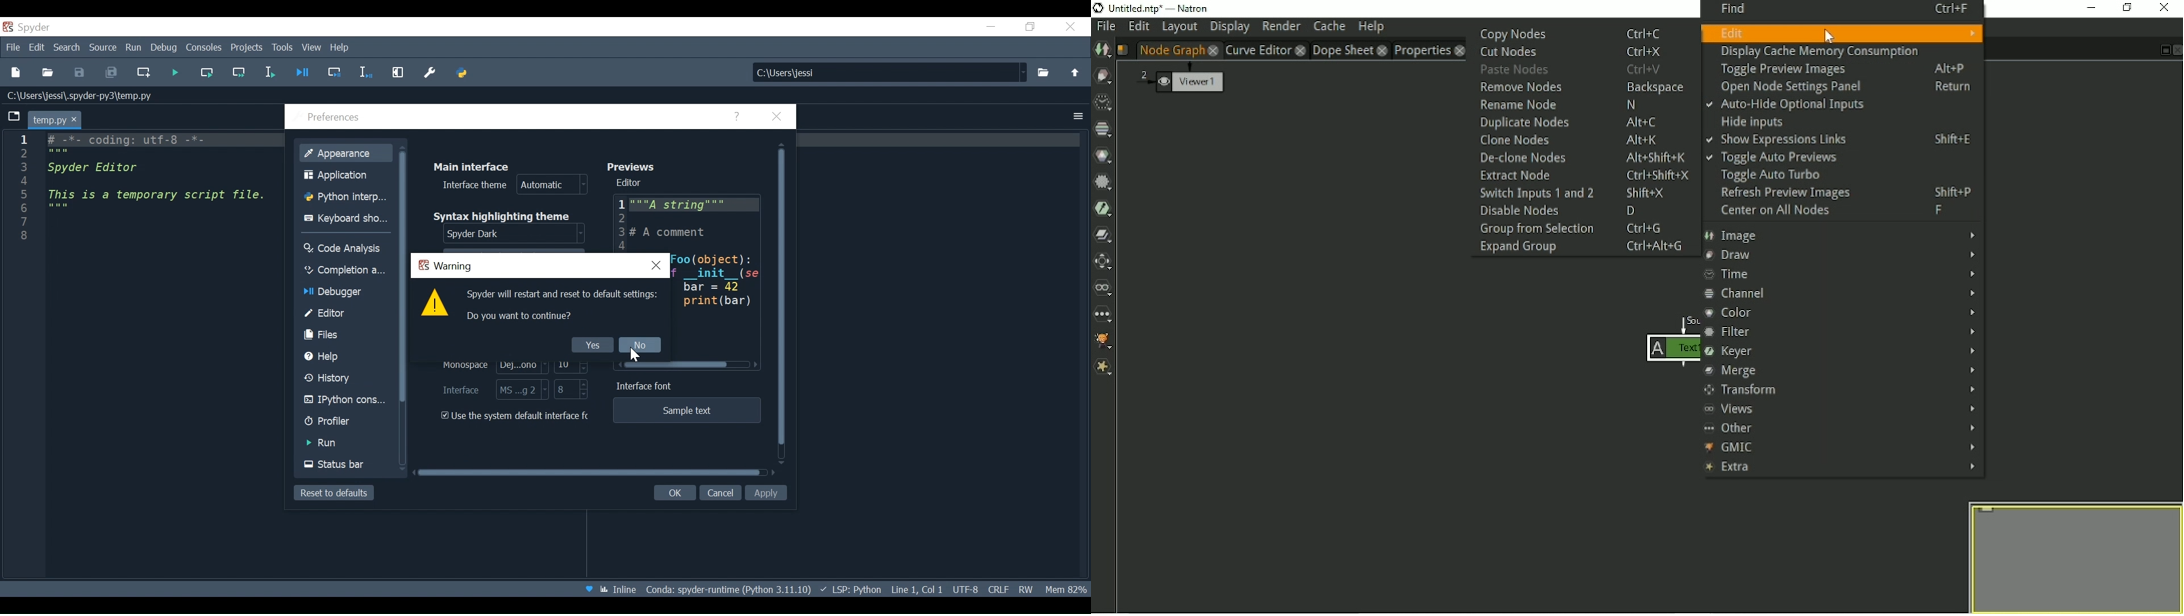  I want to click on Sample text, so click(688, 411).